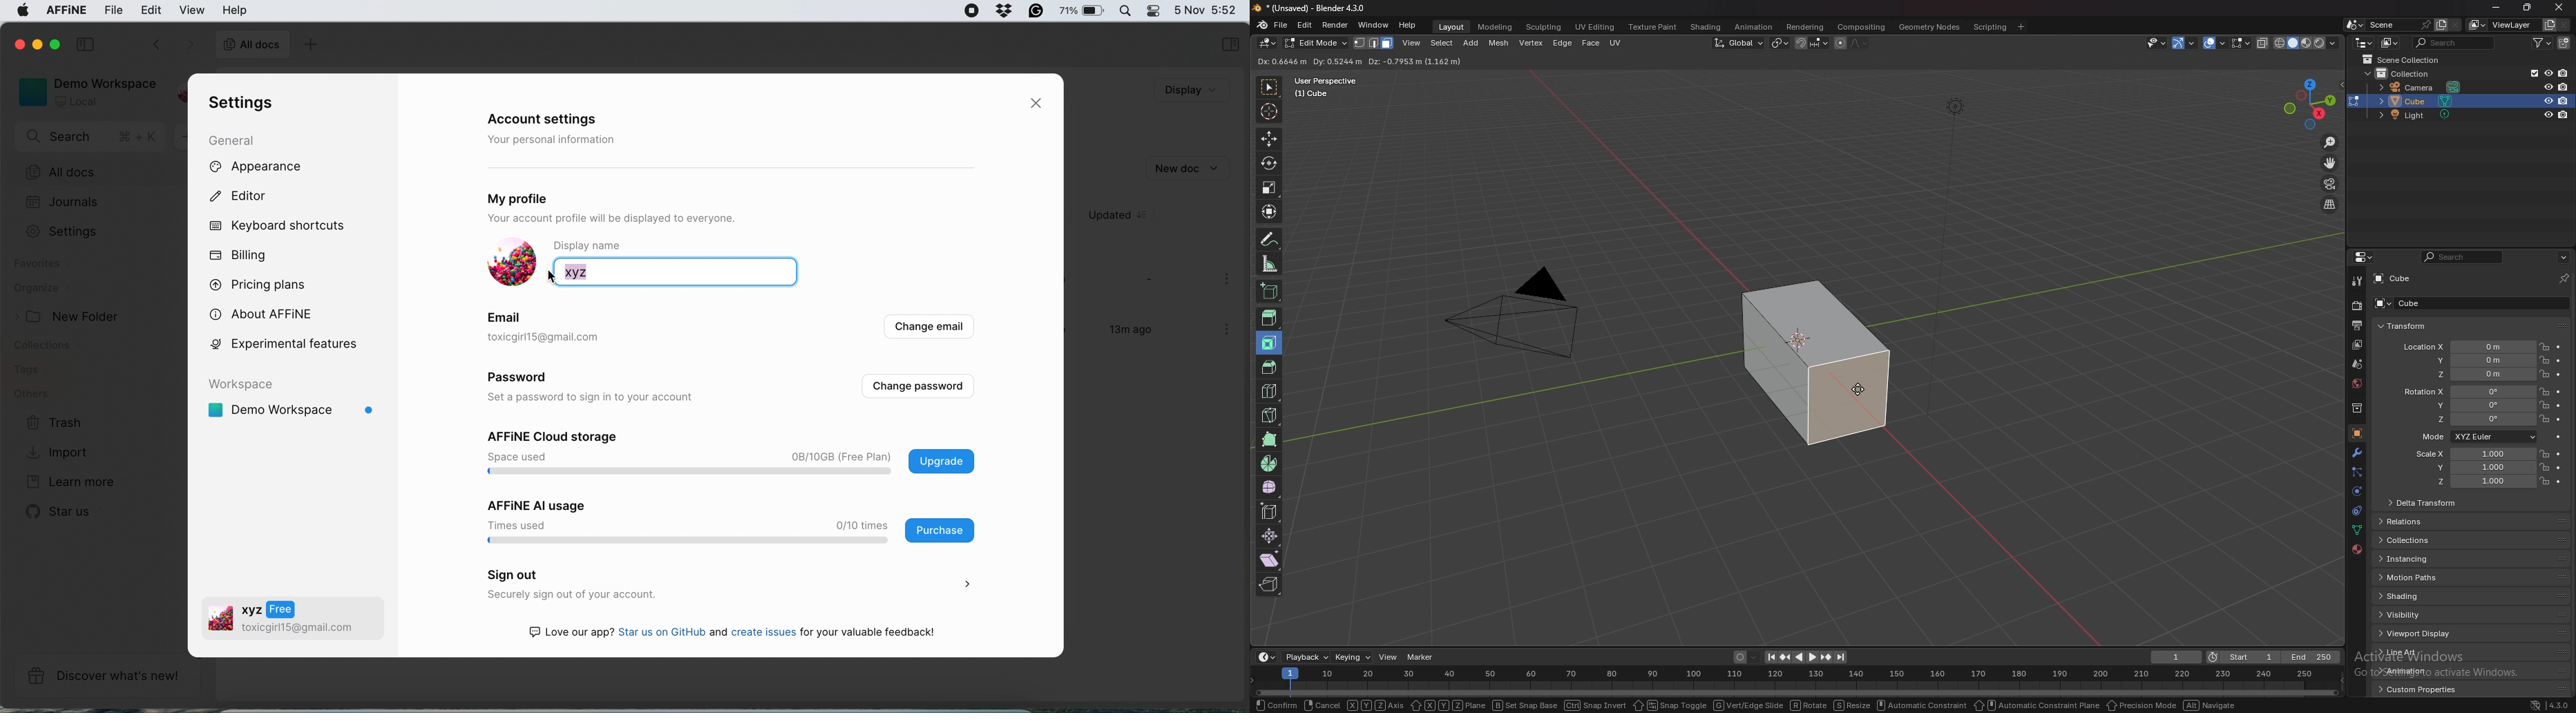 Image resolution: width=2576 pixels, height=728 pixels. Describe the element at coordinates (2402, 59) in the screenshot. I see `scene collection` at that location.